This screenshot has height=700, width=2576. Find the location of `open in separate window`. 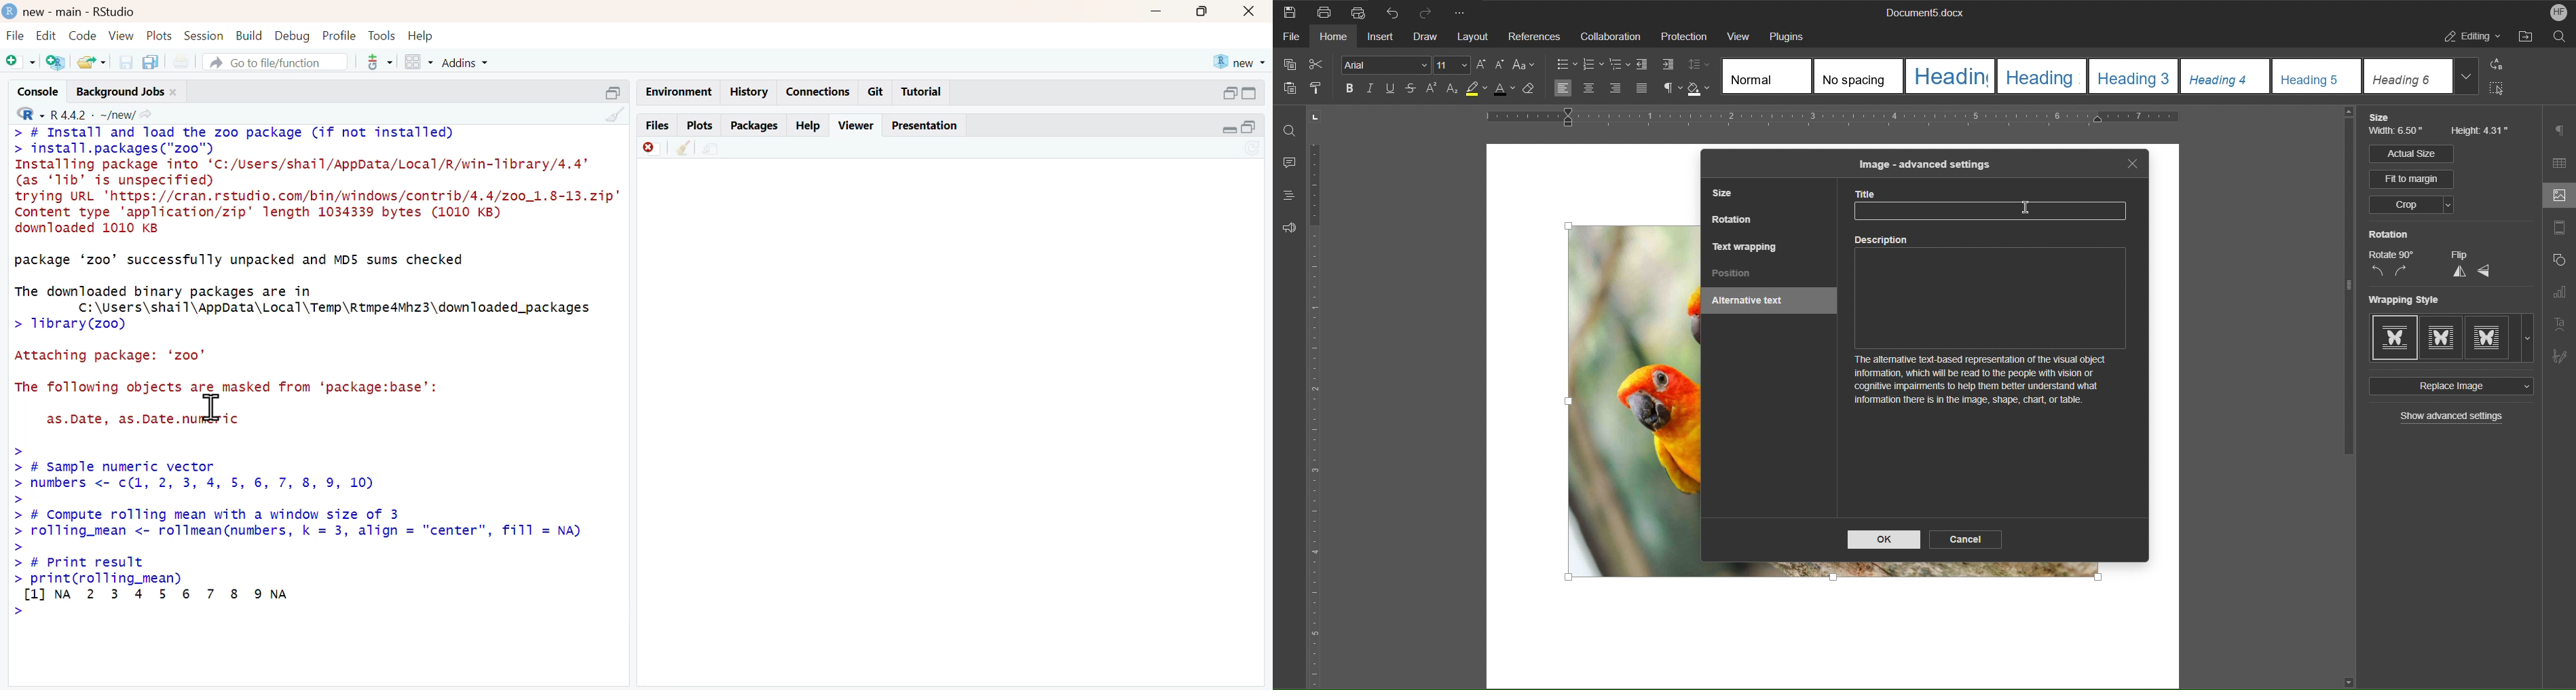

open in separate window is located at coordinates (1249, 127).